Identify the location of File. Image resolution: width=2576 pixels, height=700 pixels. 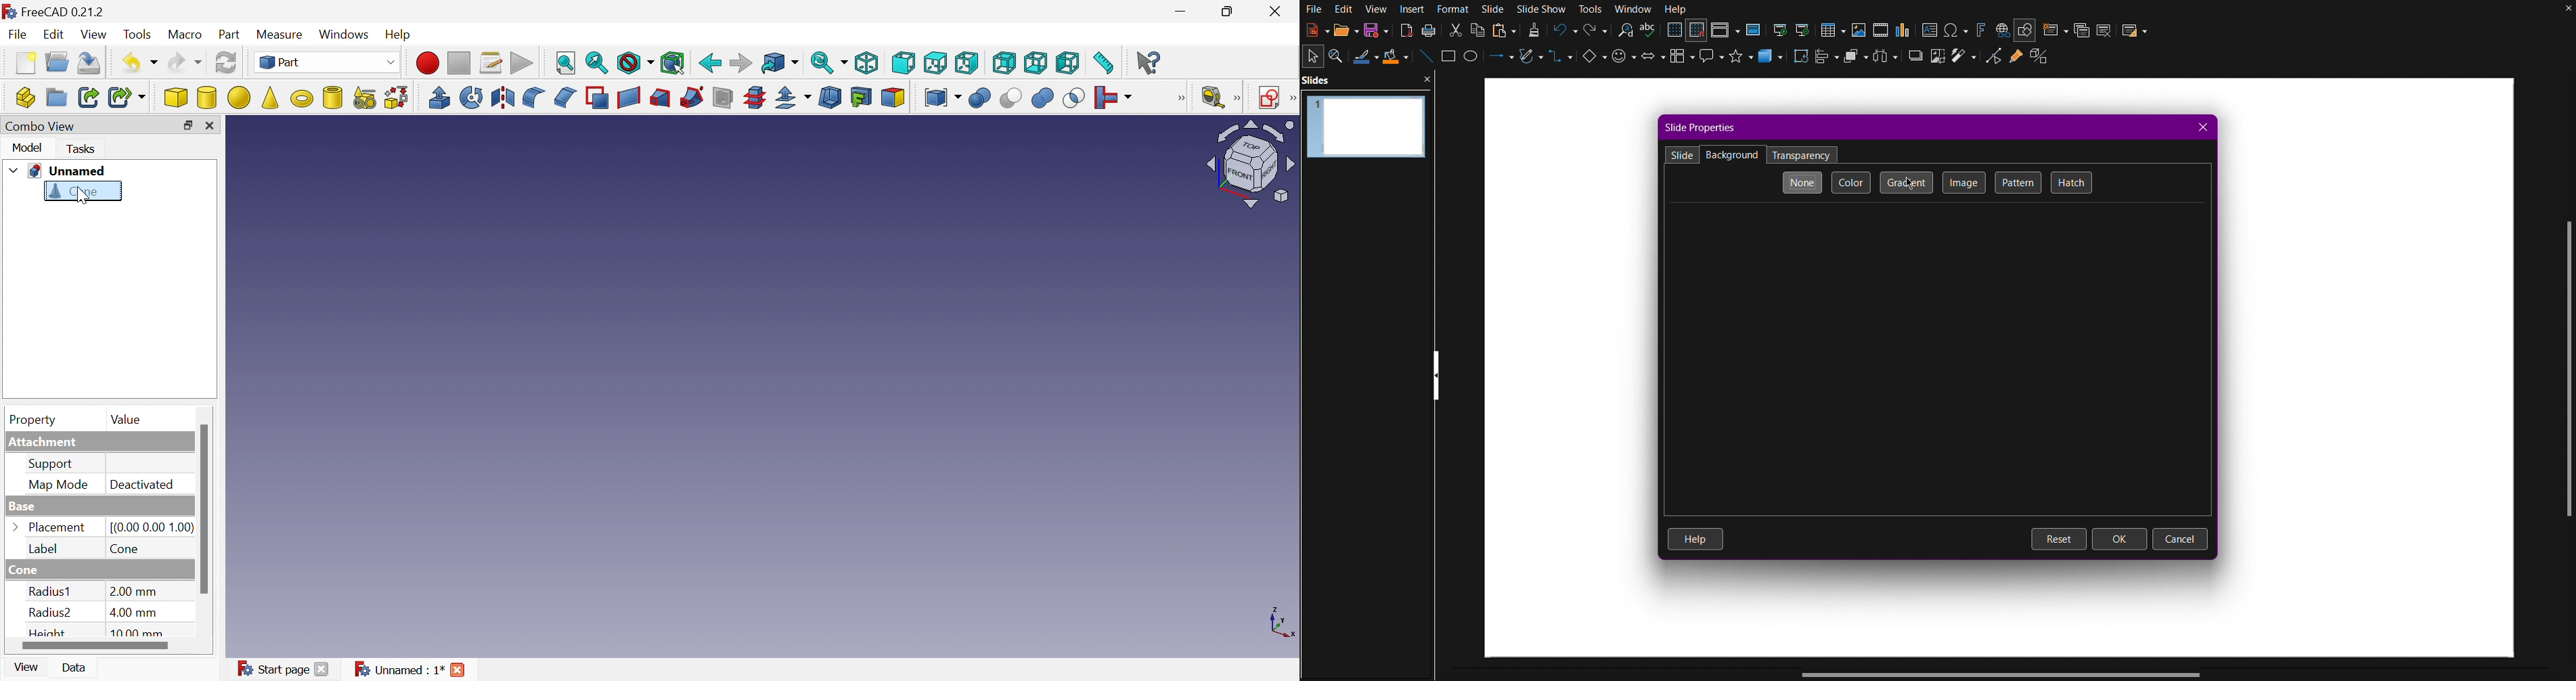
(16, 34).